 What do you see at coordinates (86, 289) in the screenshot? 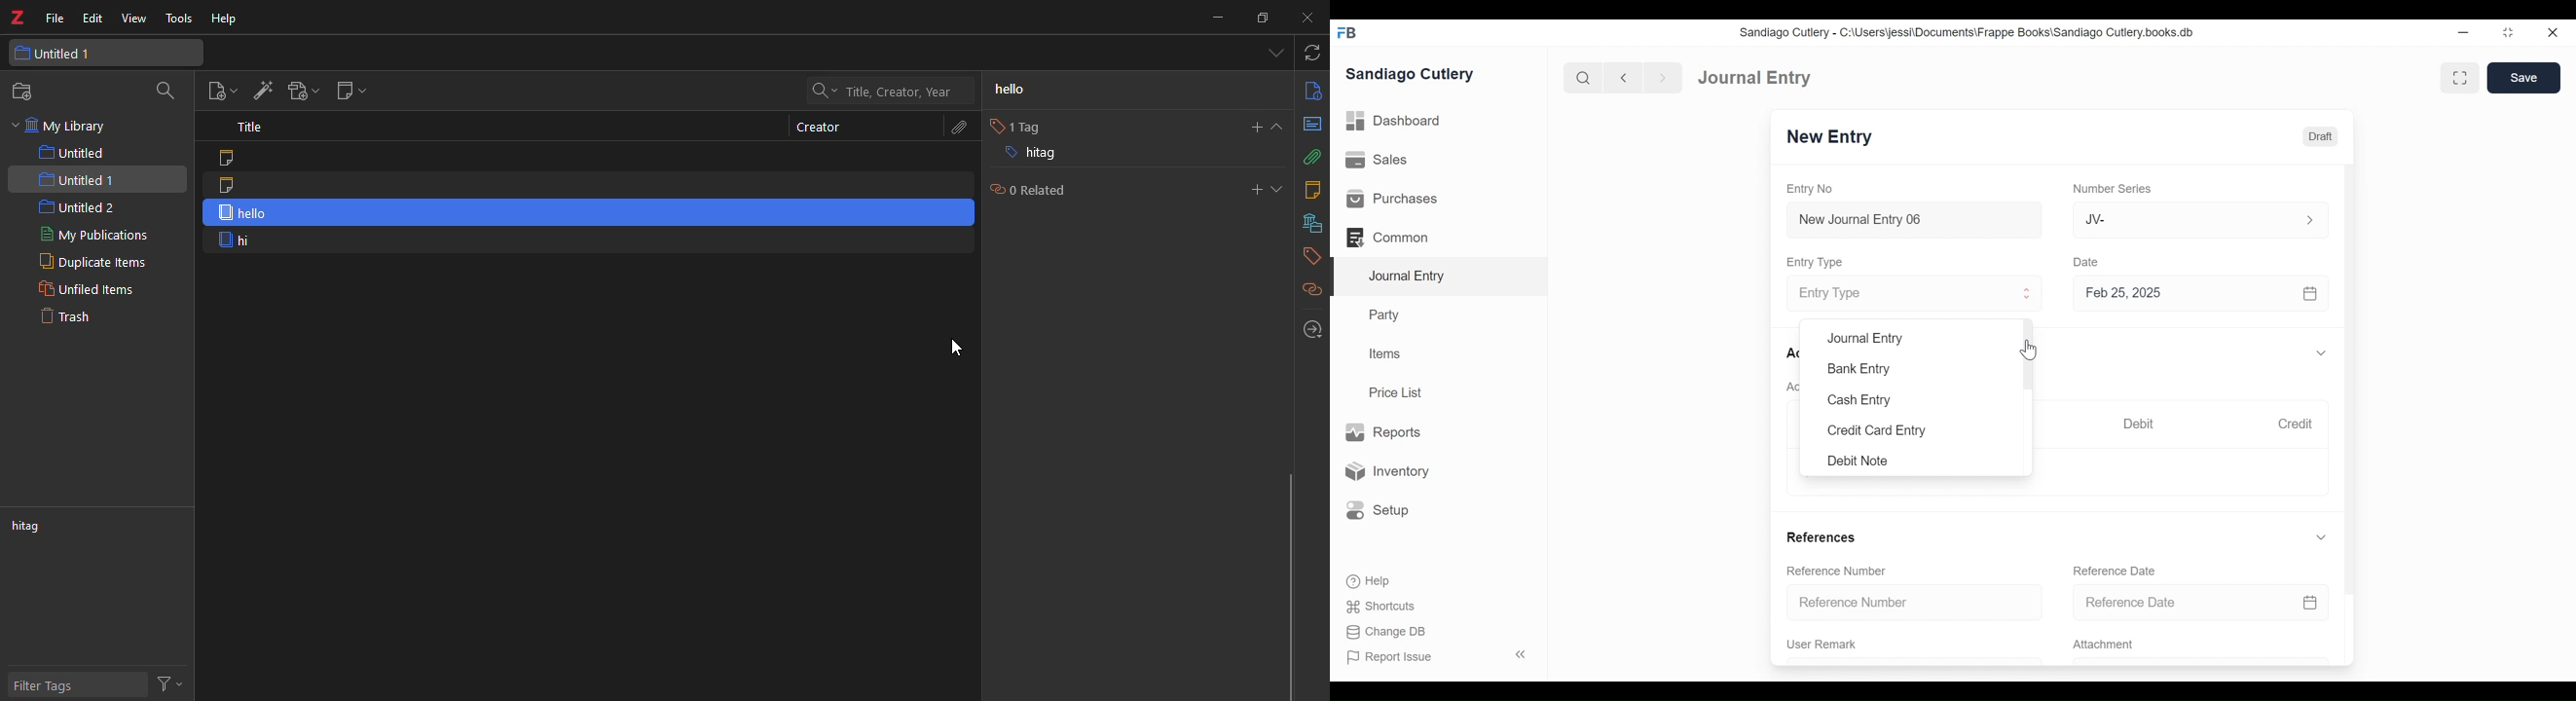
I see `unfiled items` at bounding box center [86, 289].